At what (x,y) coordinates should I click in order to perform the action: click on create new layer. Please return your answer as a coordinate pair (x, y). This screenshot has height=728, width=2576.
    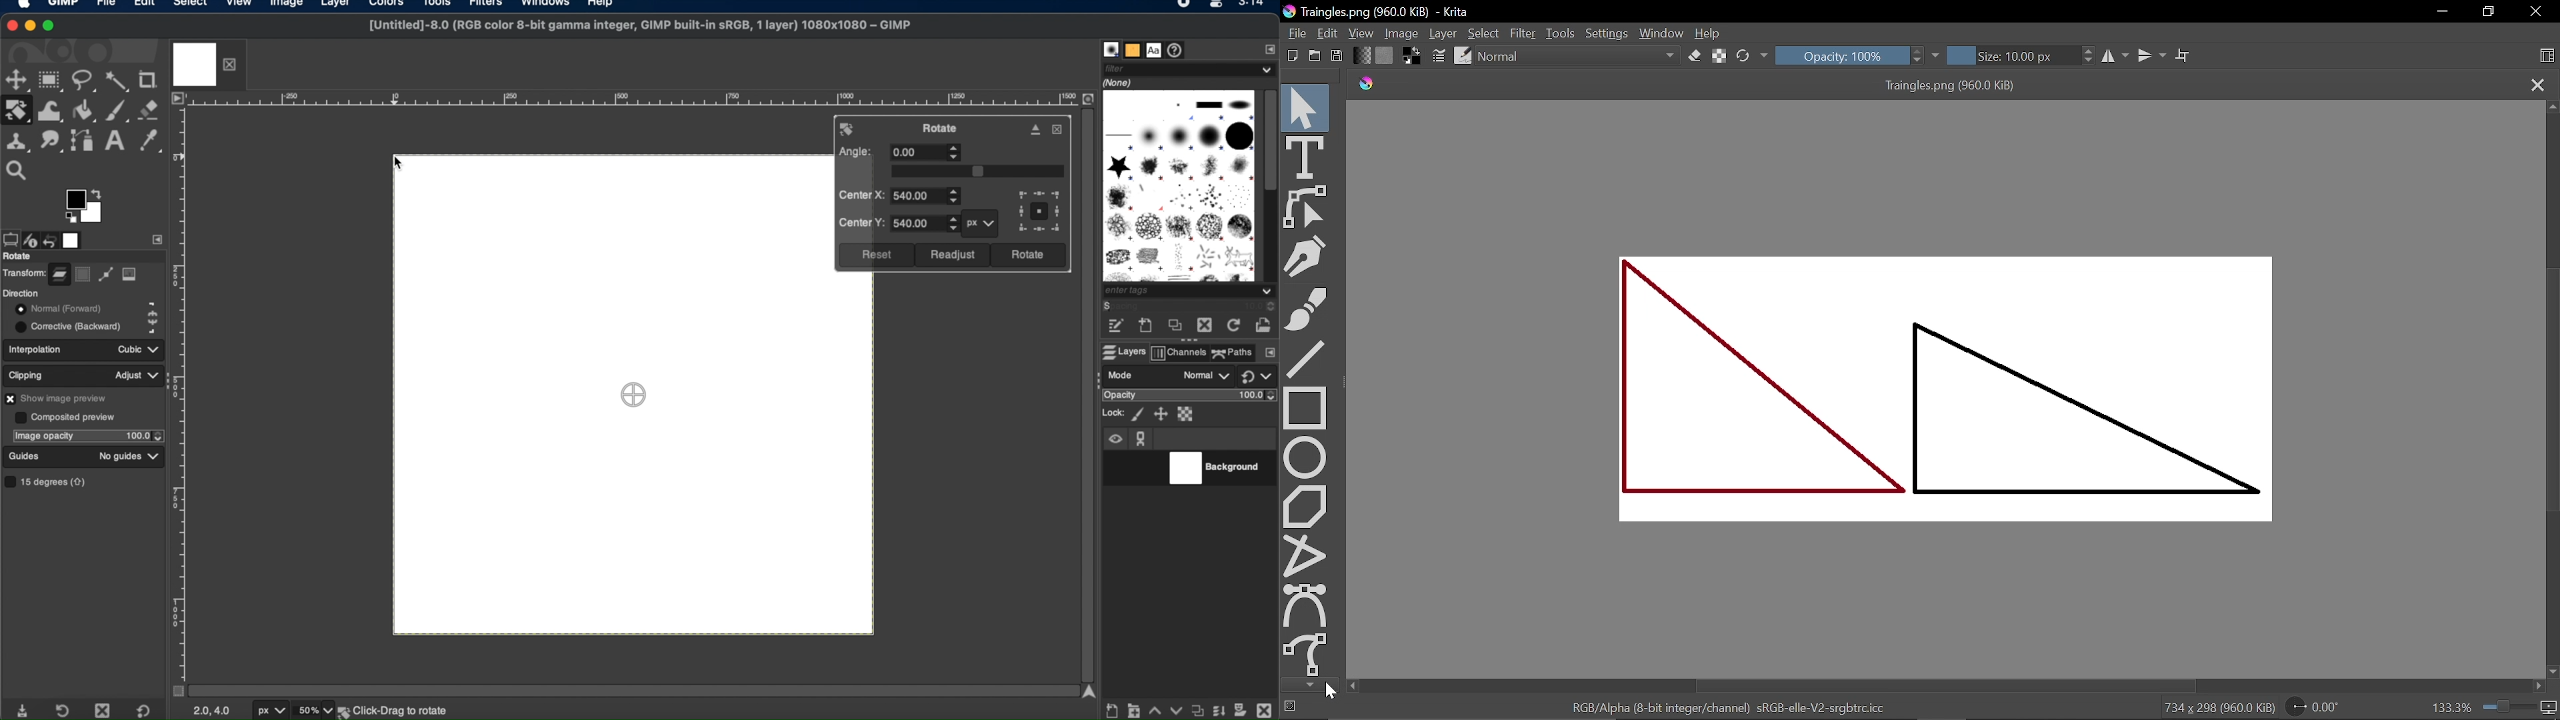
    Looking at the image, I should click on (1113, 711).